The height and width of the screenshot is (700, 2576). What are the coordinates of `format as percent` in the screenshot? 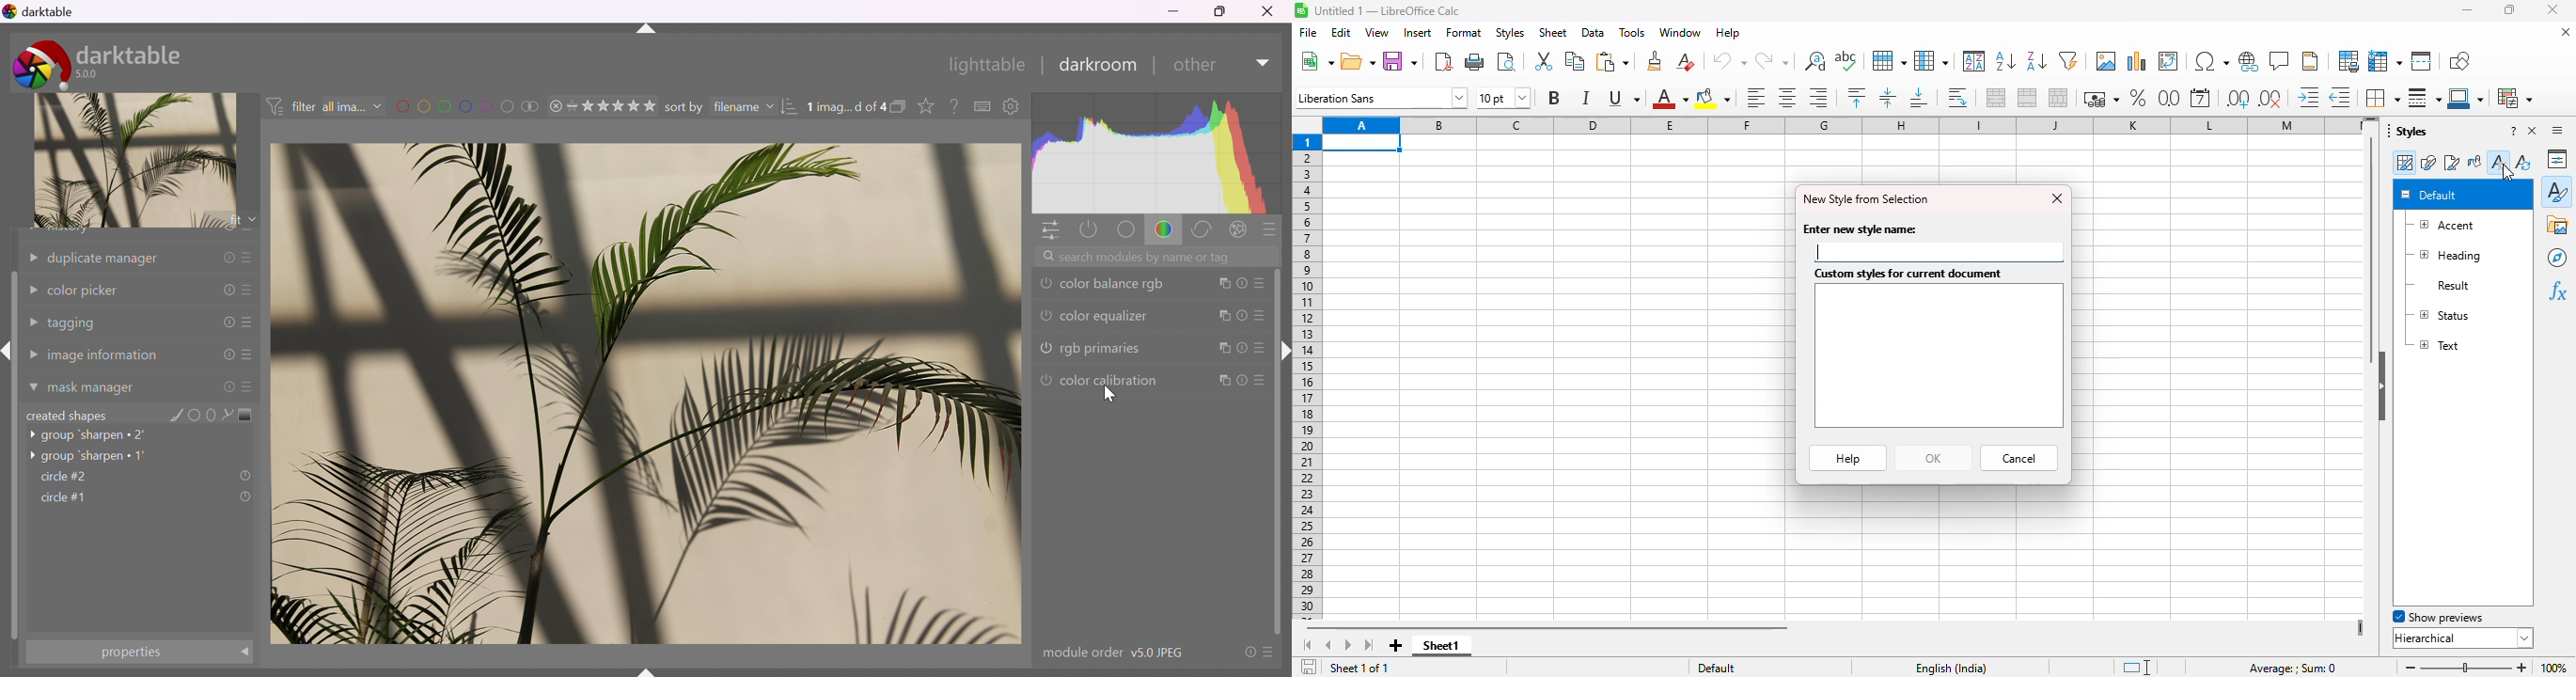 It's located at (2138, 98).